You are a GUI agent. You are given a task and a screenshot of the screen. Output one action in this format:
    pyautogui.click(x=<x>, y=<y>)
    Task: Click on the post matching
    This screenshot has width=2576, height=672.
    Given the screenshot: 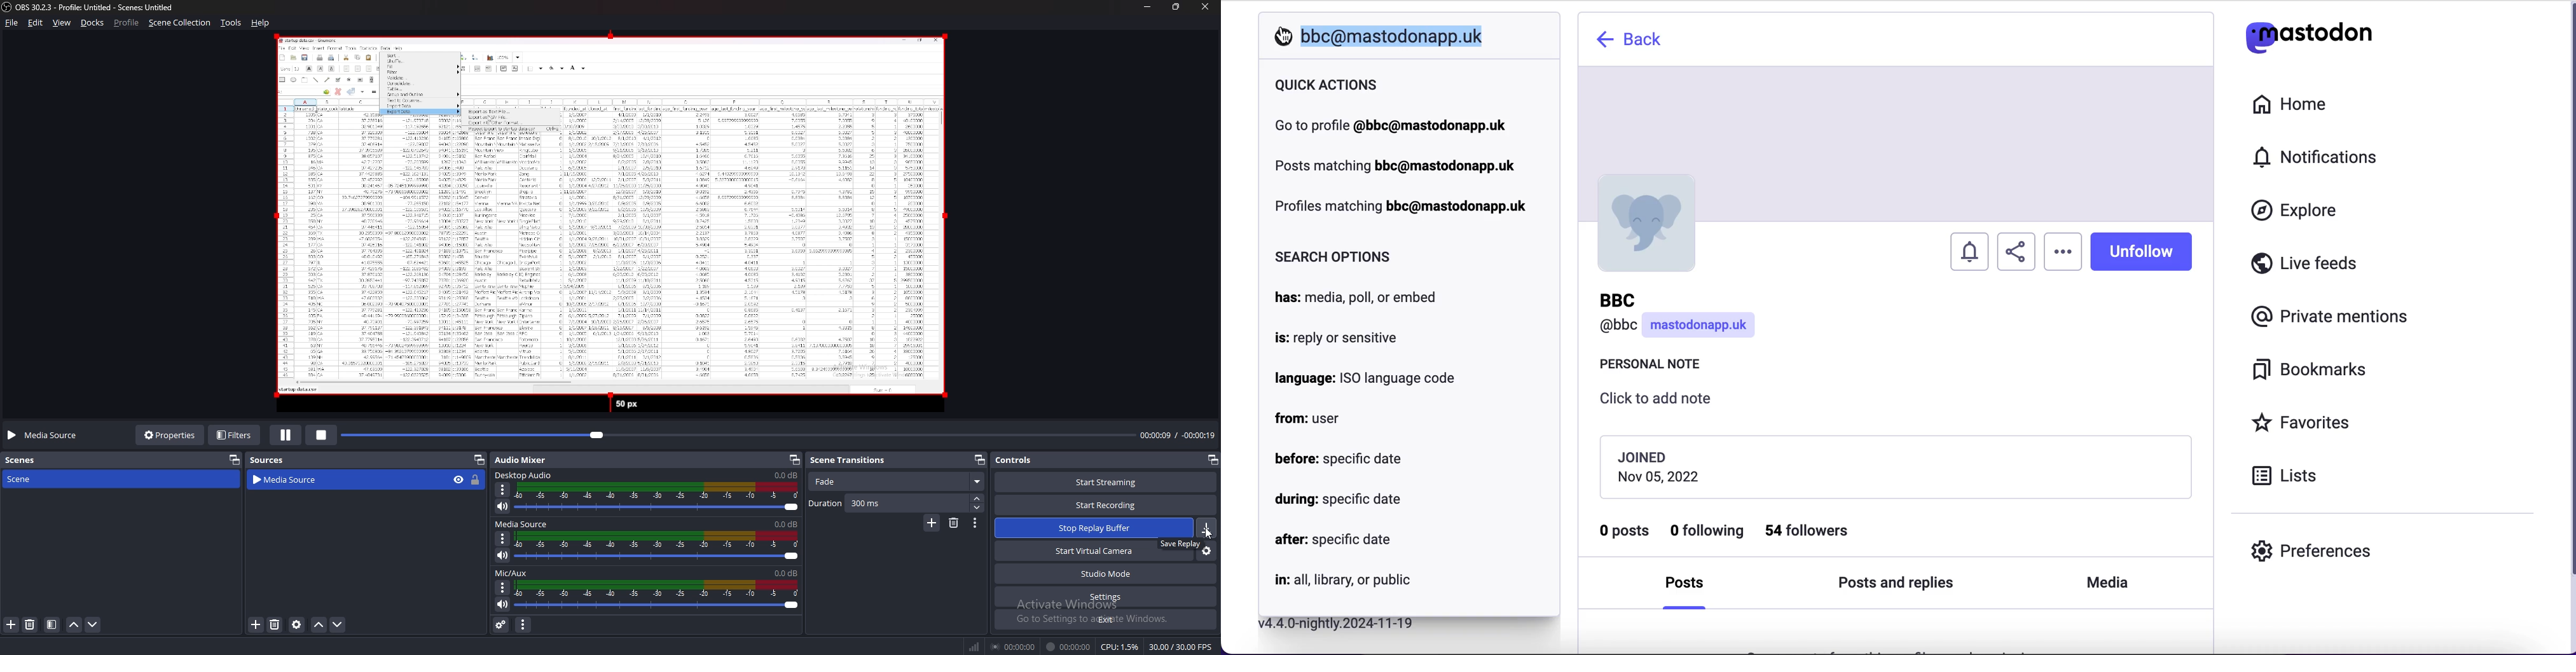 What is the action you would take?
    pyautogui.click(x=1394, y=165)
    